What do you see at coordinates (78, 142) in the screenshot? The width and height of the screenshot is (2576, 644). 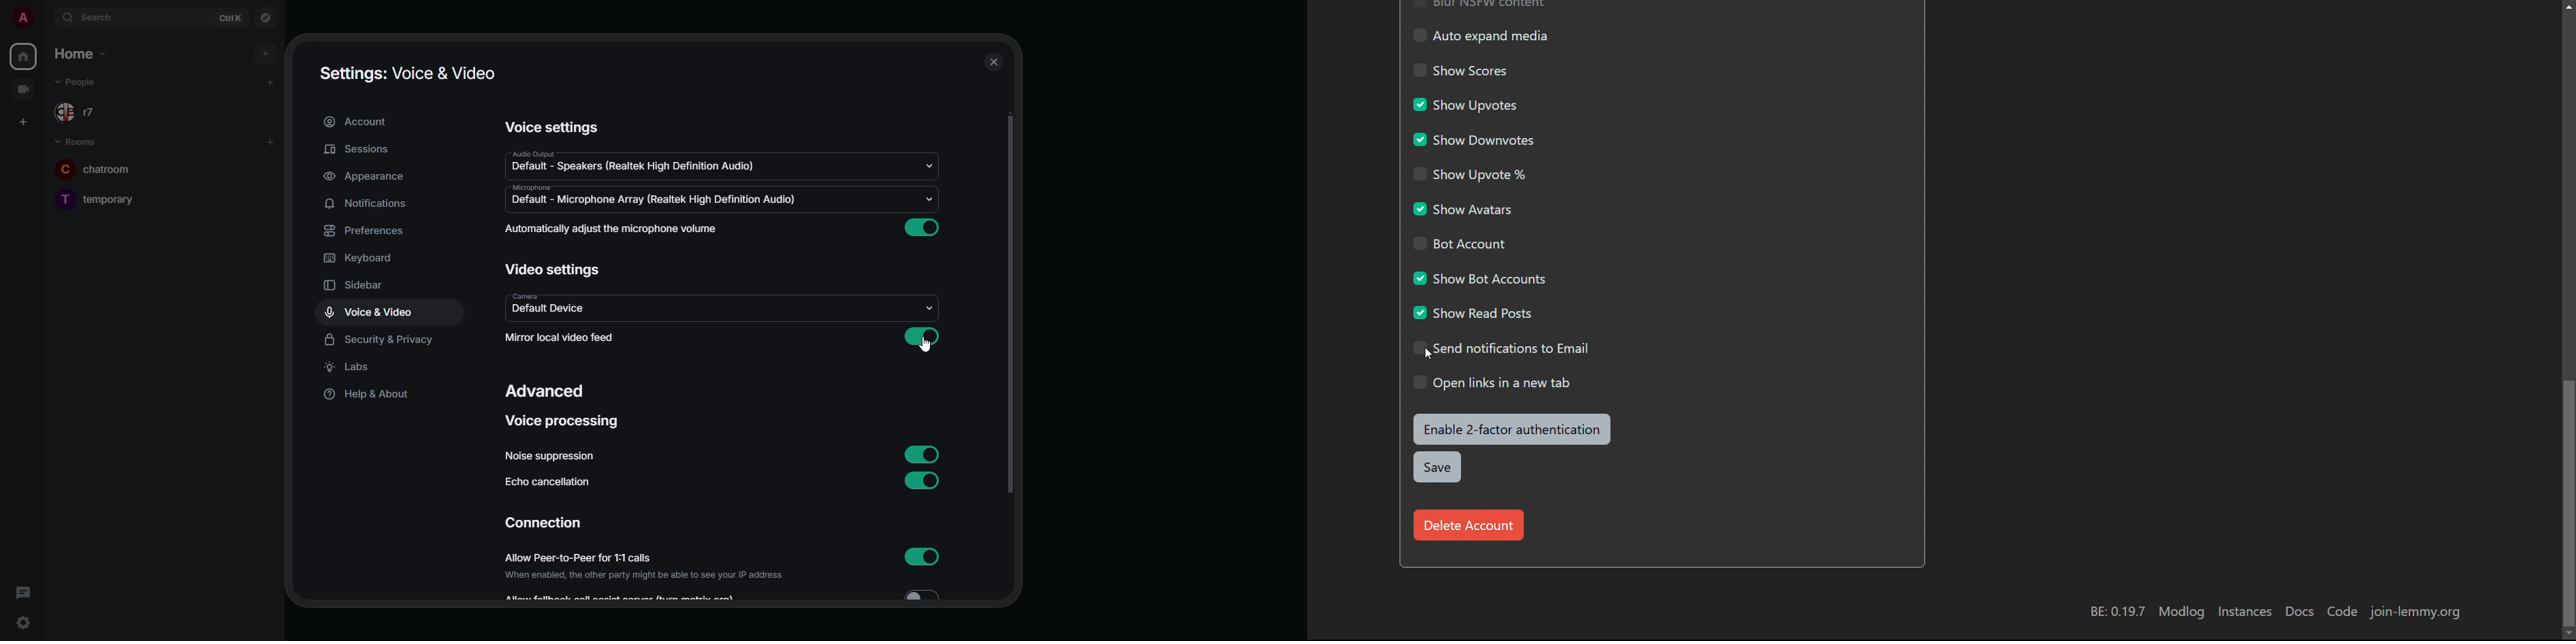 I see `rooms` at bounding box center [78, 142].